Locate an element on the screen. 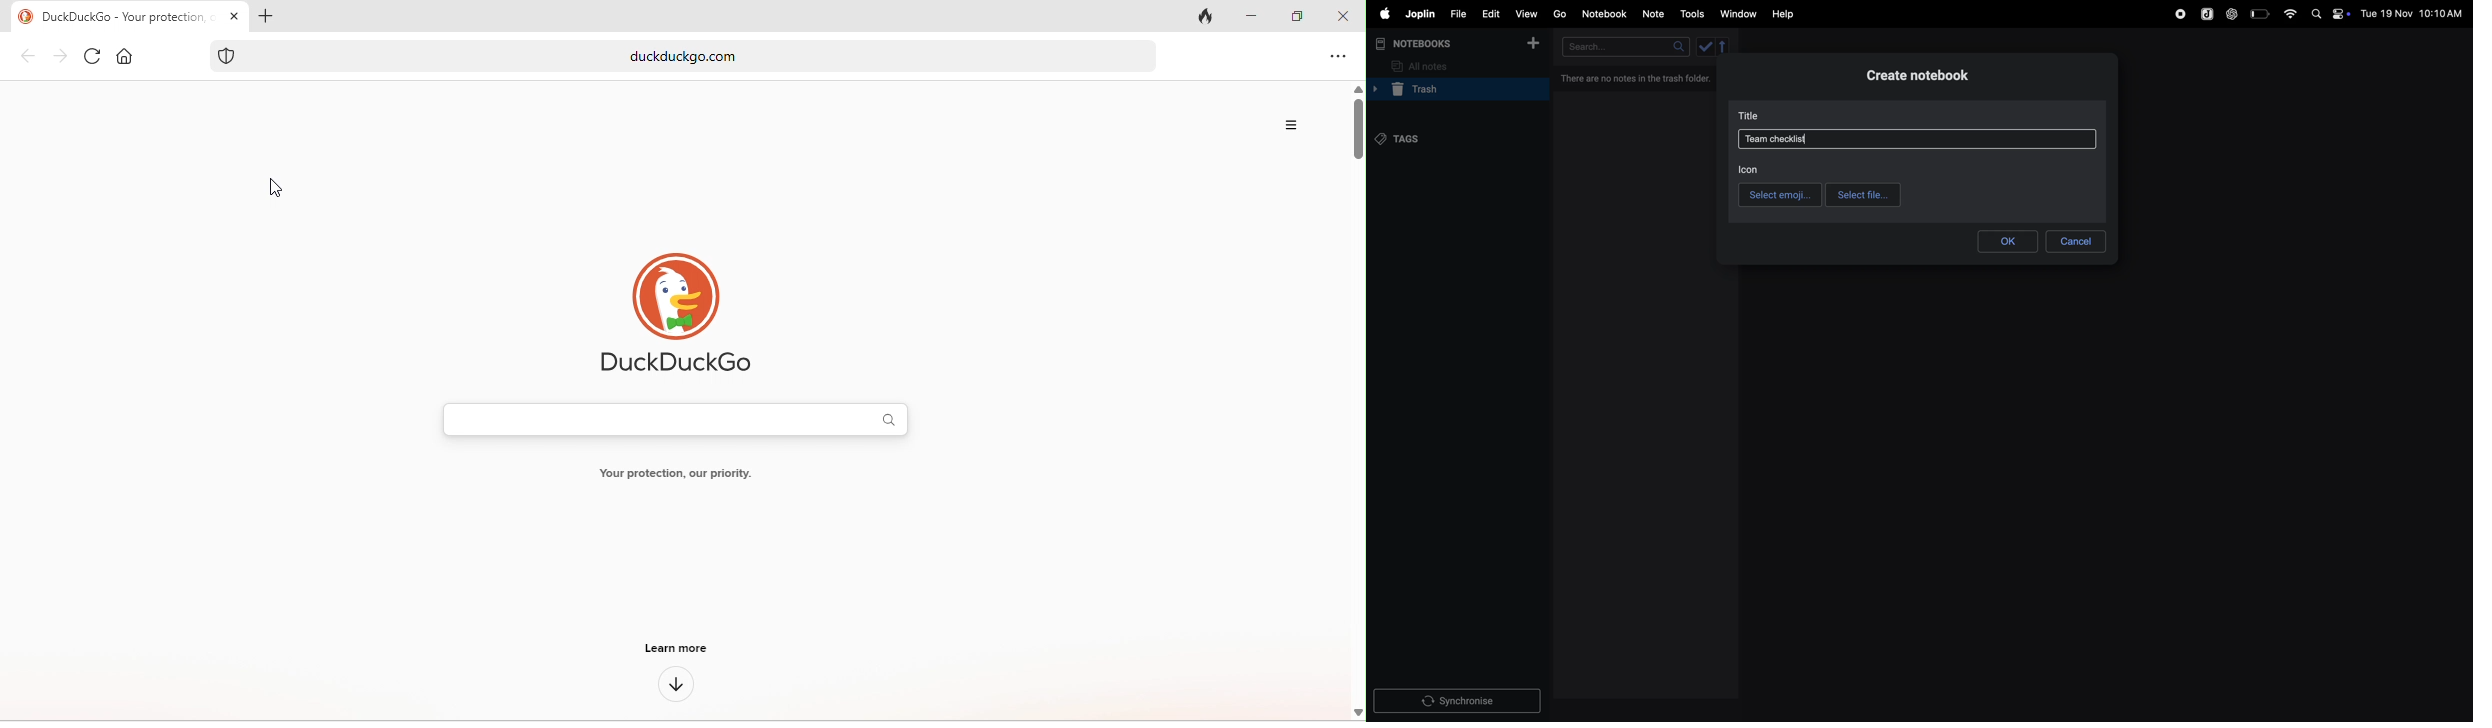 The width and height of the screenshot is (2492, 728). trash is located at coordinates (1454, 90).